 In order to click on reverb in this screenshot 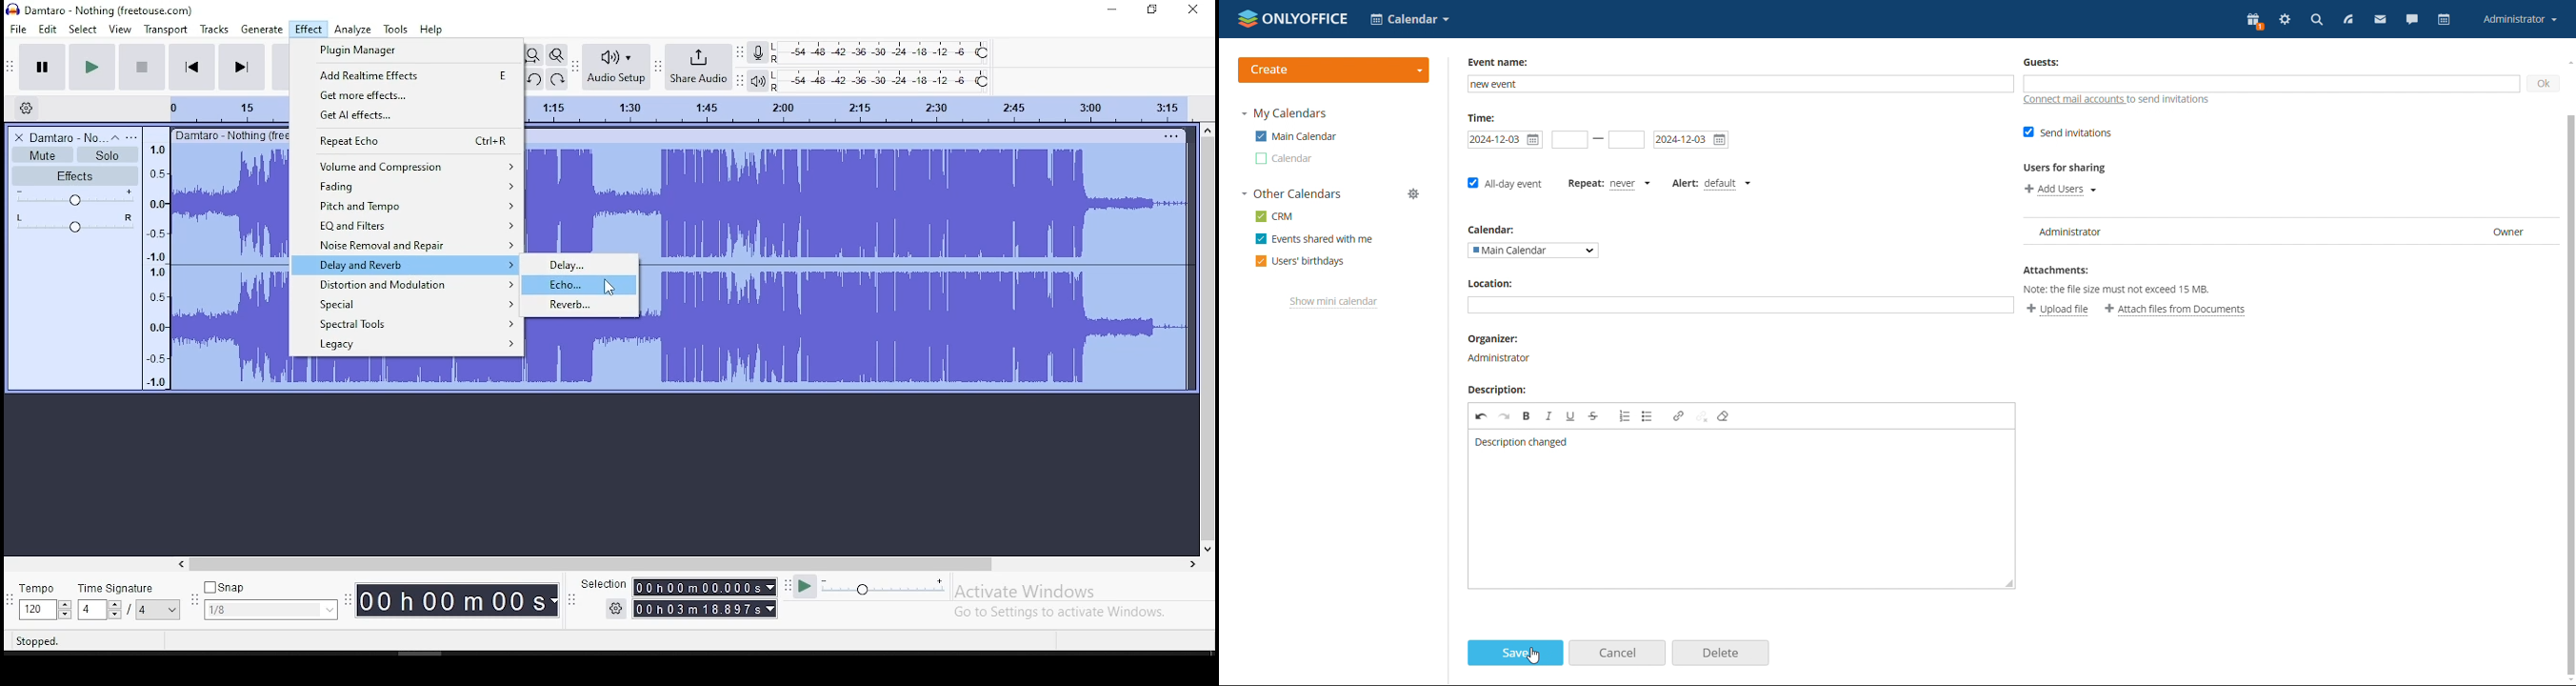, I will do `click(581, 306)`.